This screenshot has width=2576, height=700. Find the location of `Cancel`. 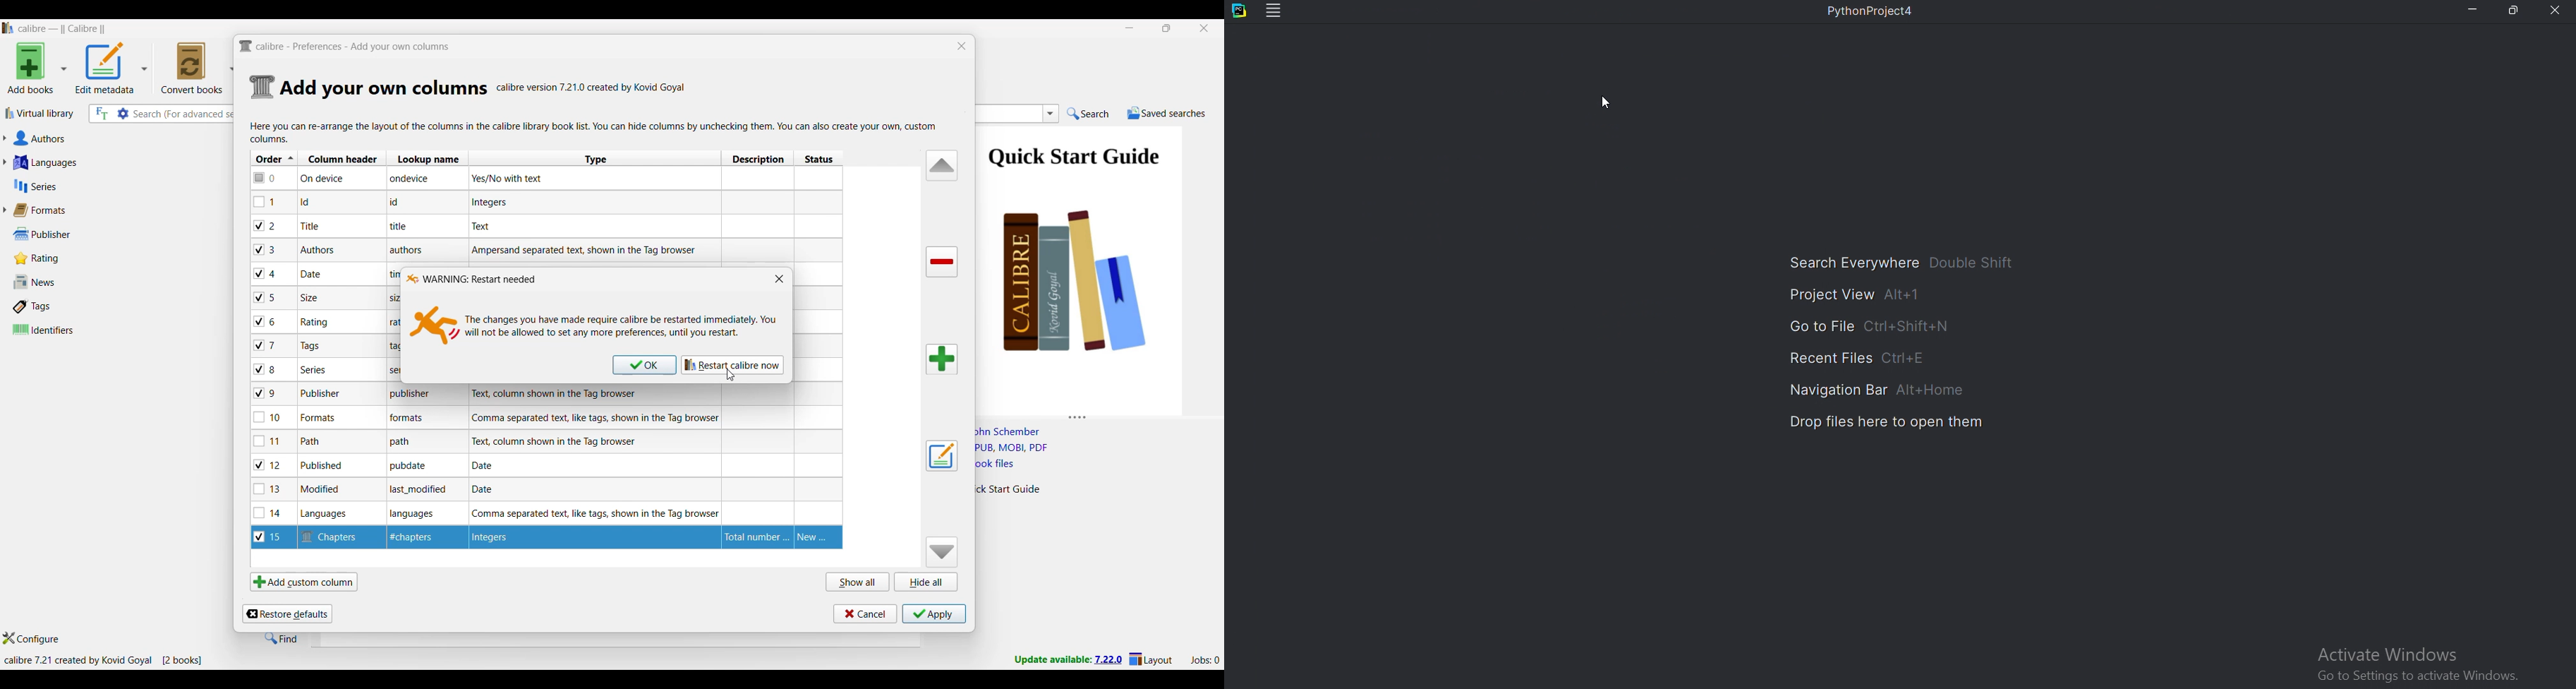

Cancel is located at coordinates (865, 614).